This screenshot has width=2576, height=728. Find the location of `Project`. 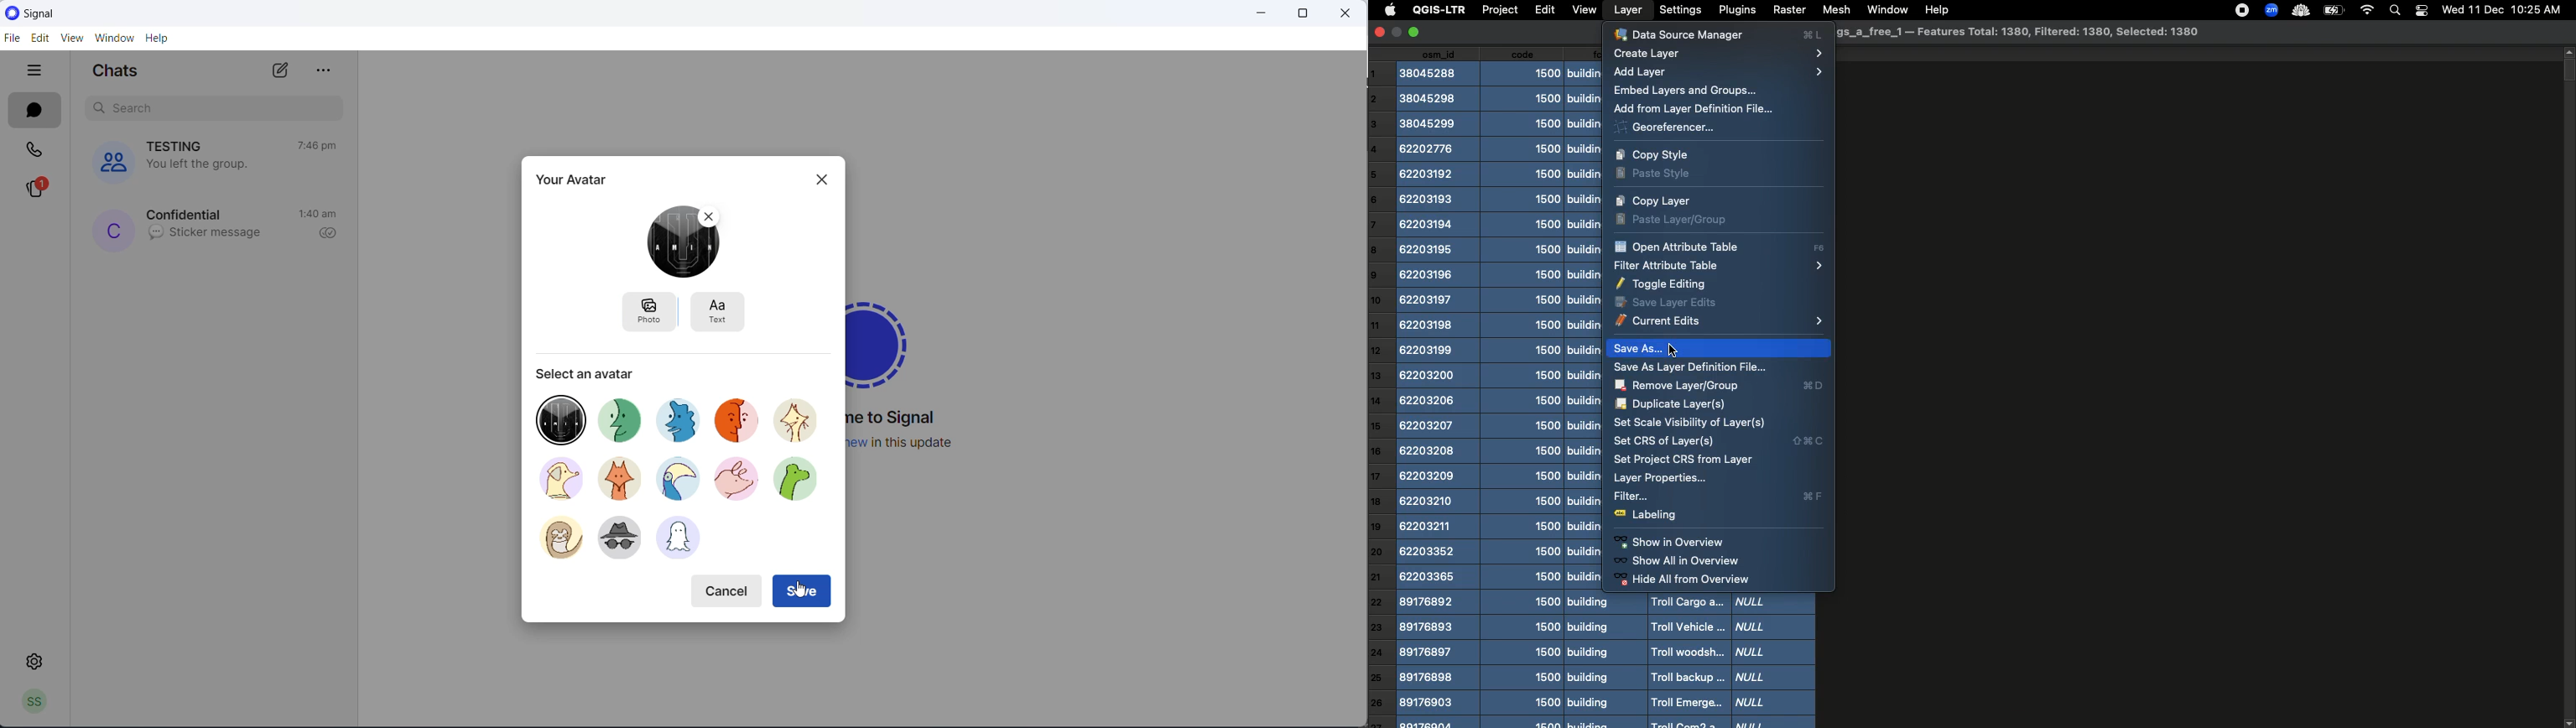

Project is located at coordinates (1499, 11).